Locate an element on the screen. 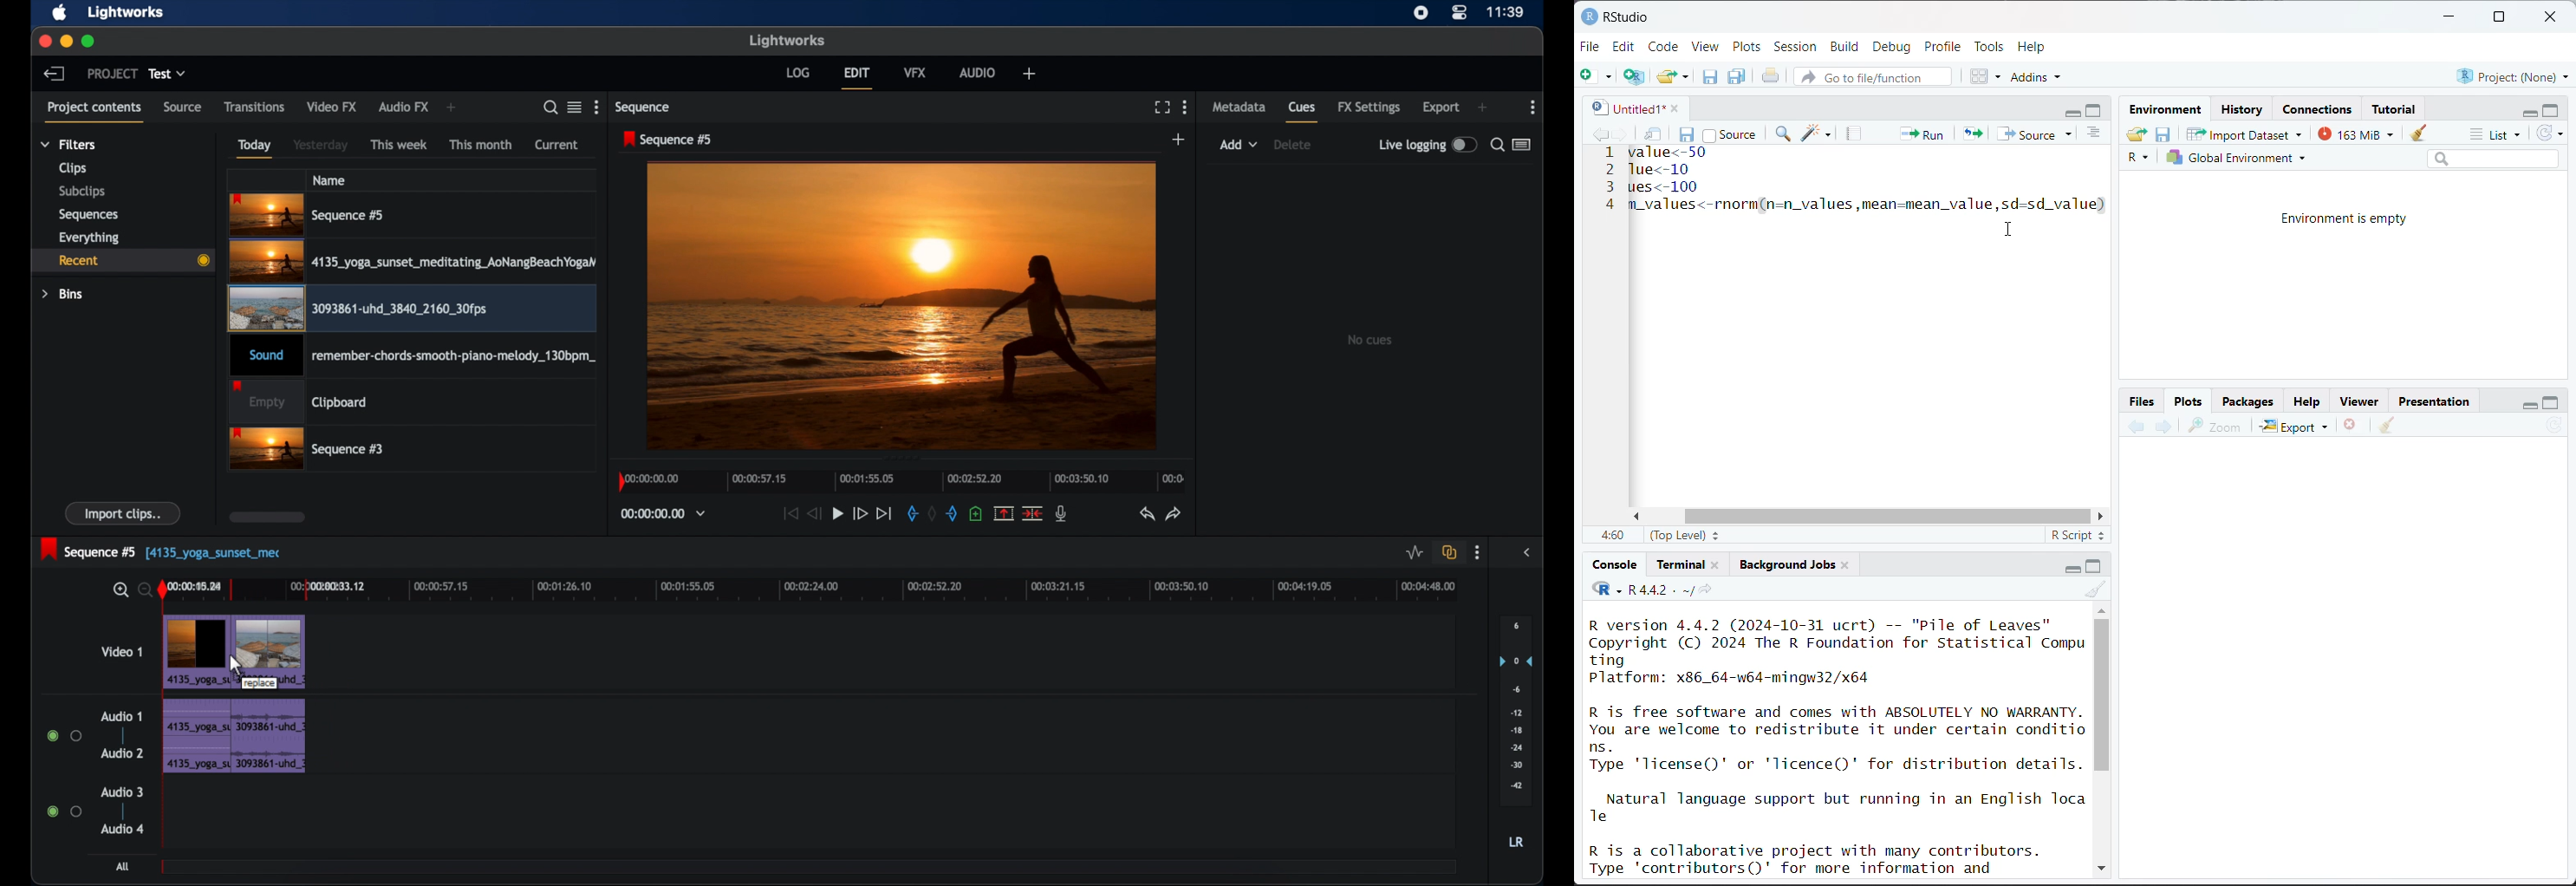 The width and height of the screenshot is (2576, 896). maximize is located at coordinates (2552, 109).